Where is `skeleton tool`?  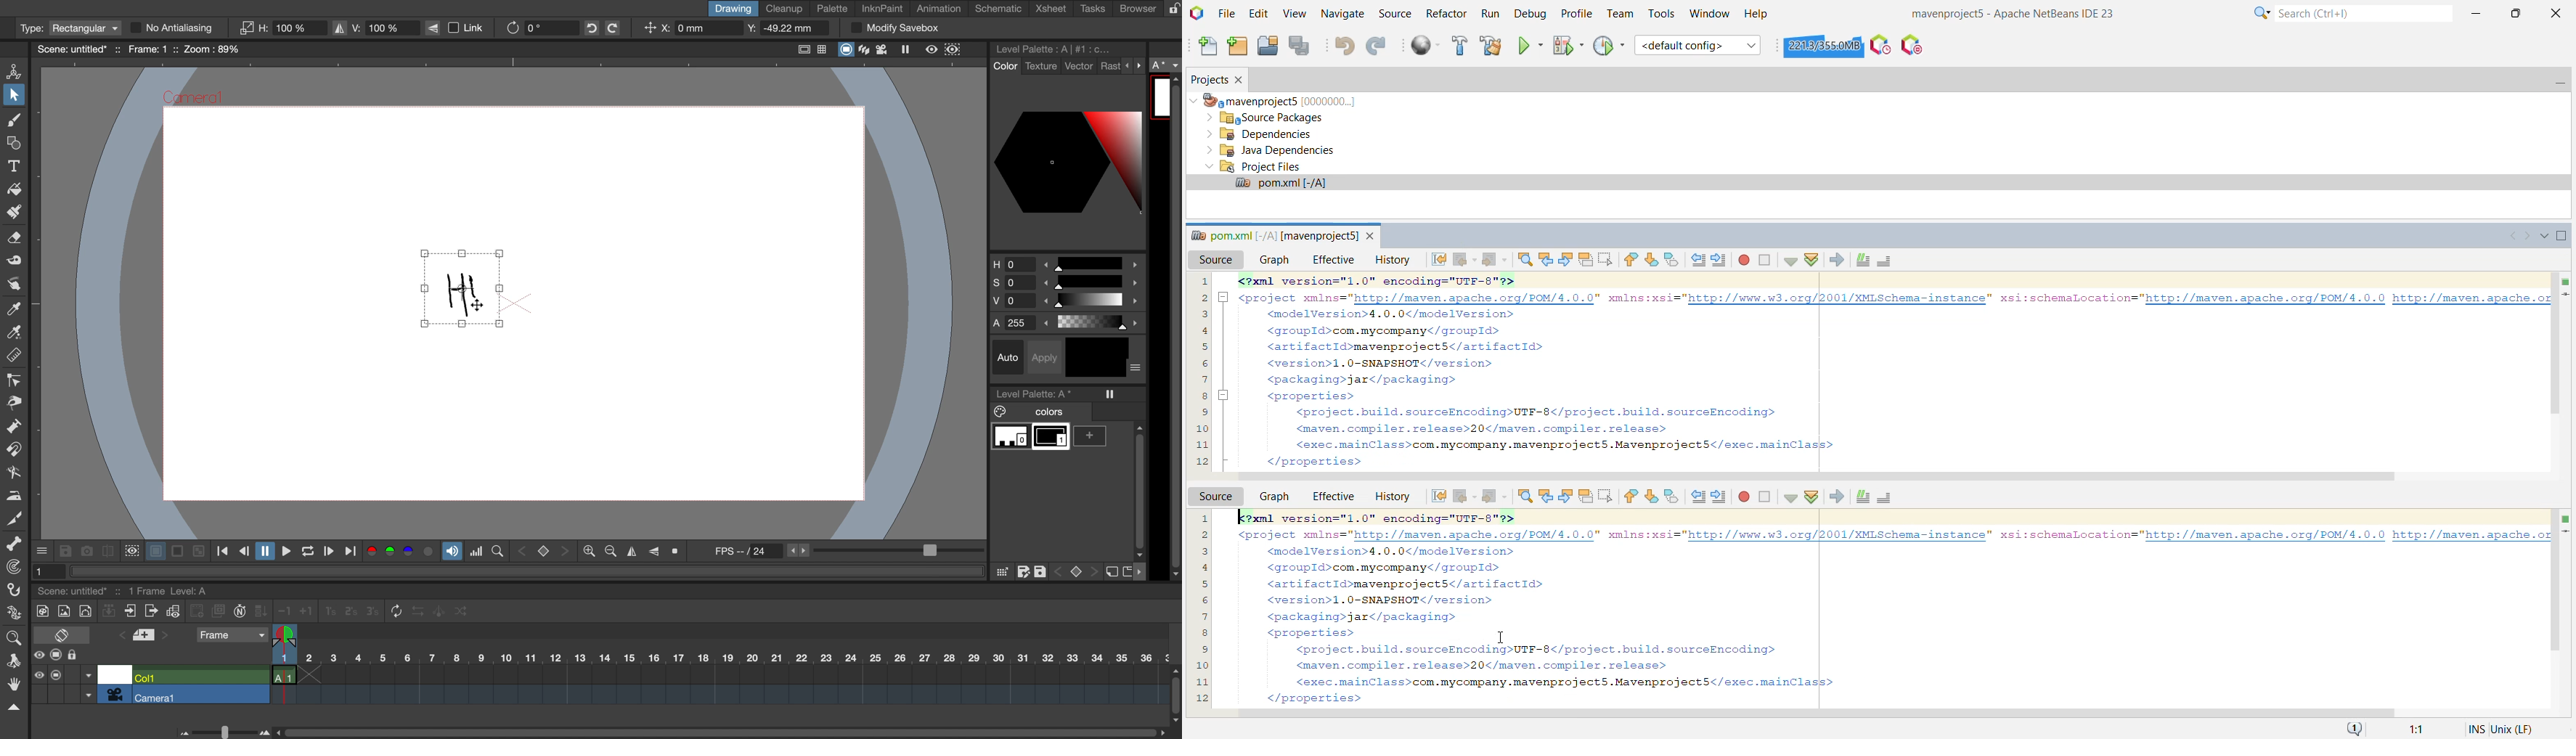
skeleton tool is located at coordinates (15, 544).